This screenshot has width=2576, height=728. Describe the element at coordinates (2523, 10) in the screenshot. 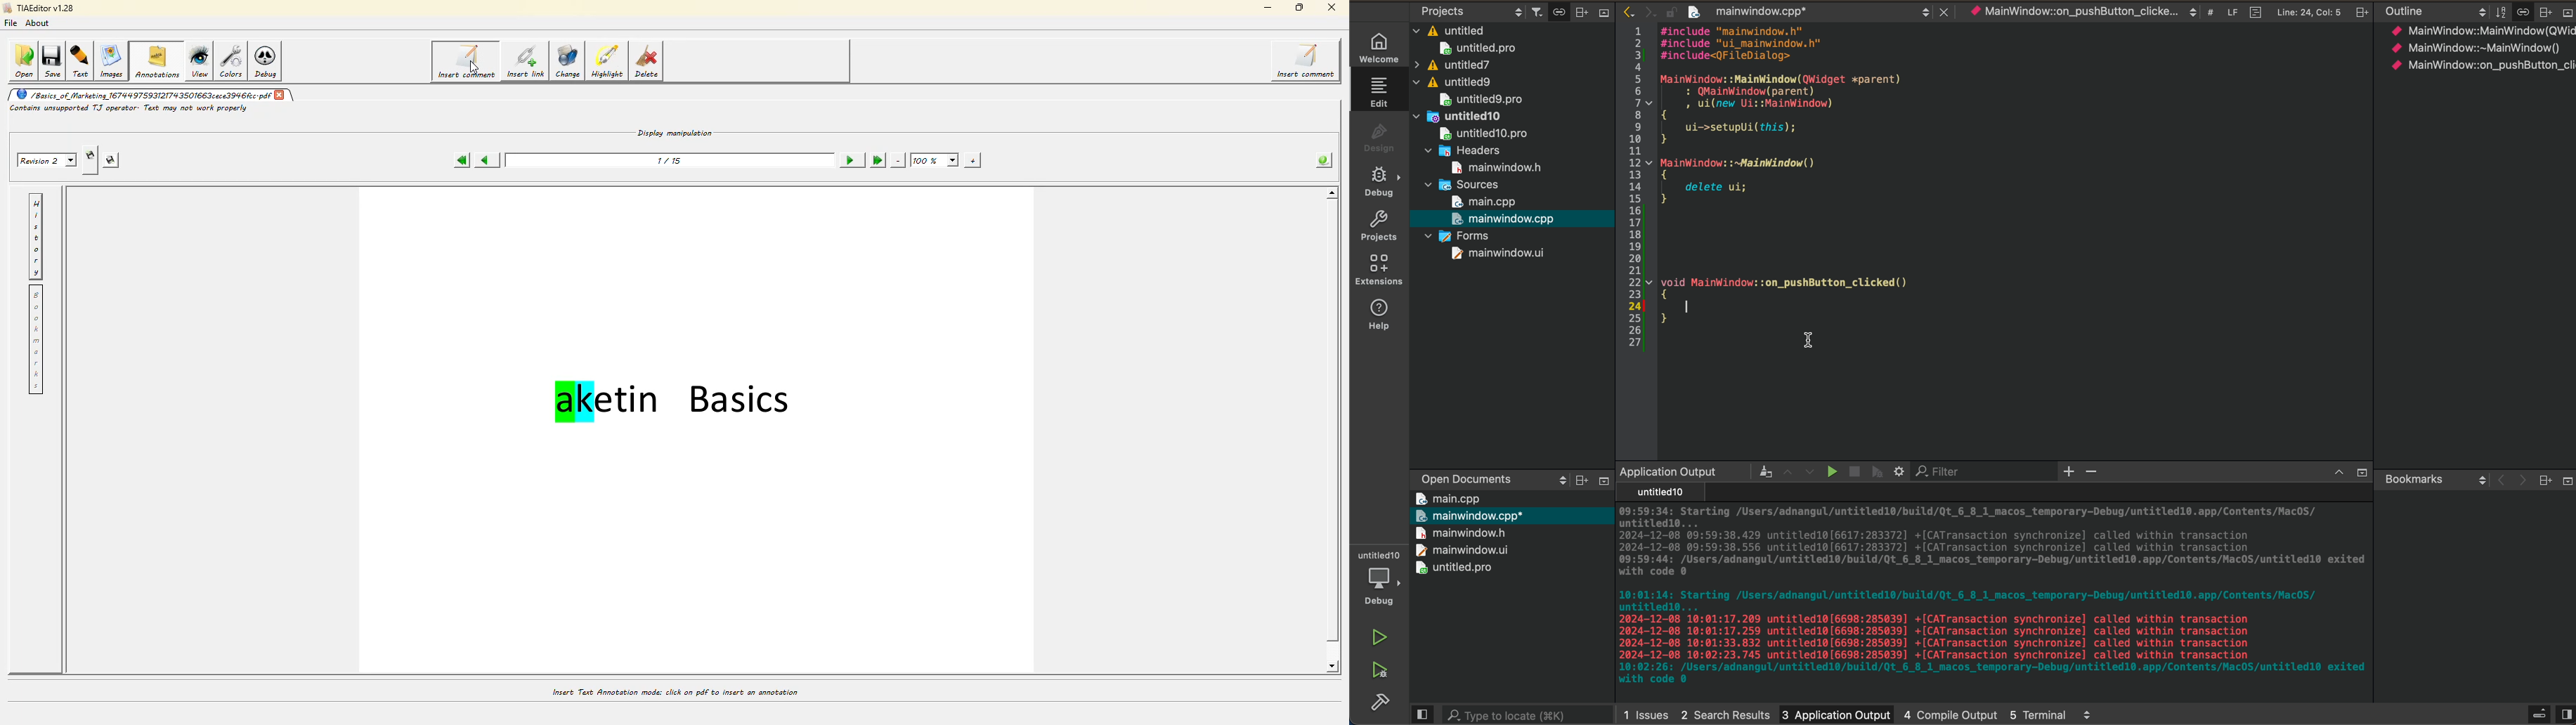

I see `link` at that location.